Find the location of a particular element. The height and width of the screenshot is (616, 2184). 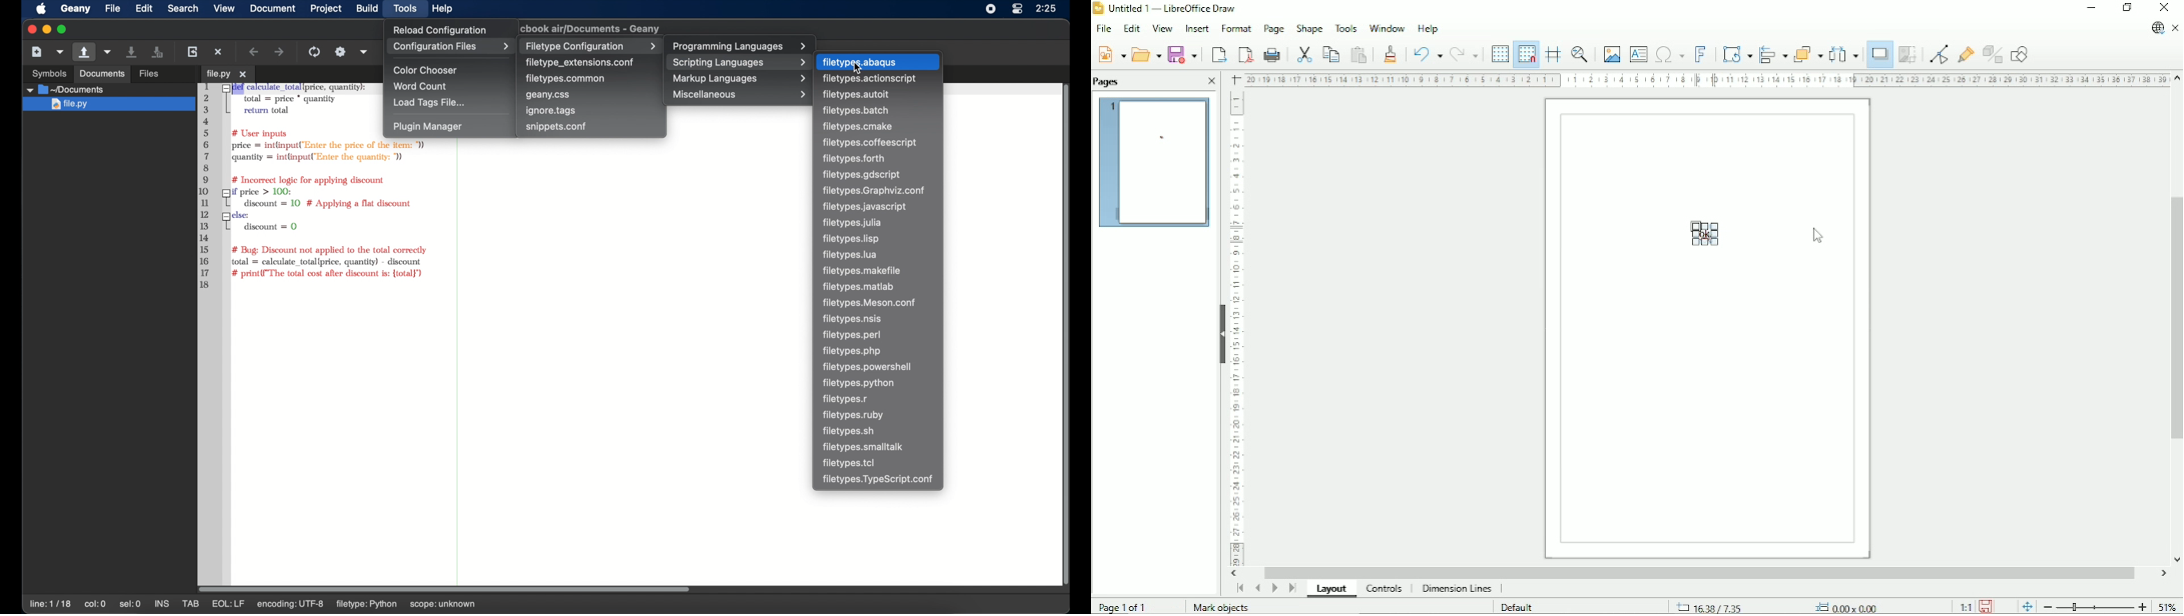

Untitled 1 - LibreOffice Draw is located at coordinates (1170, 8).